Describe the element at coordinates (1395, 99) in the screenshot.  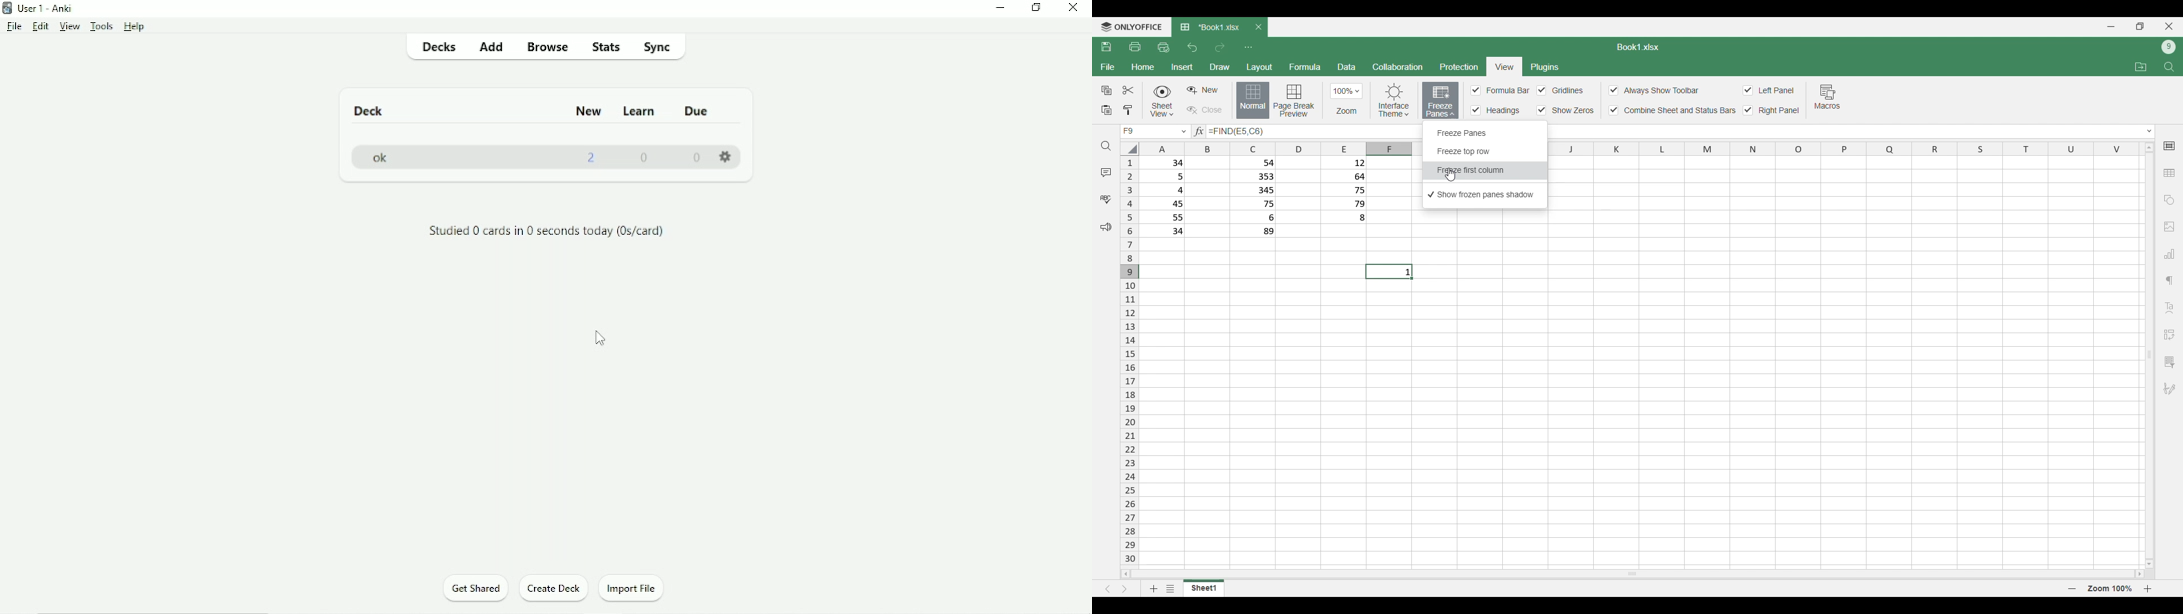
I see `Interface theme options` at that location.